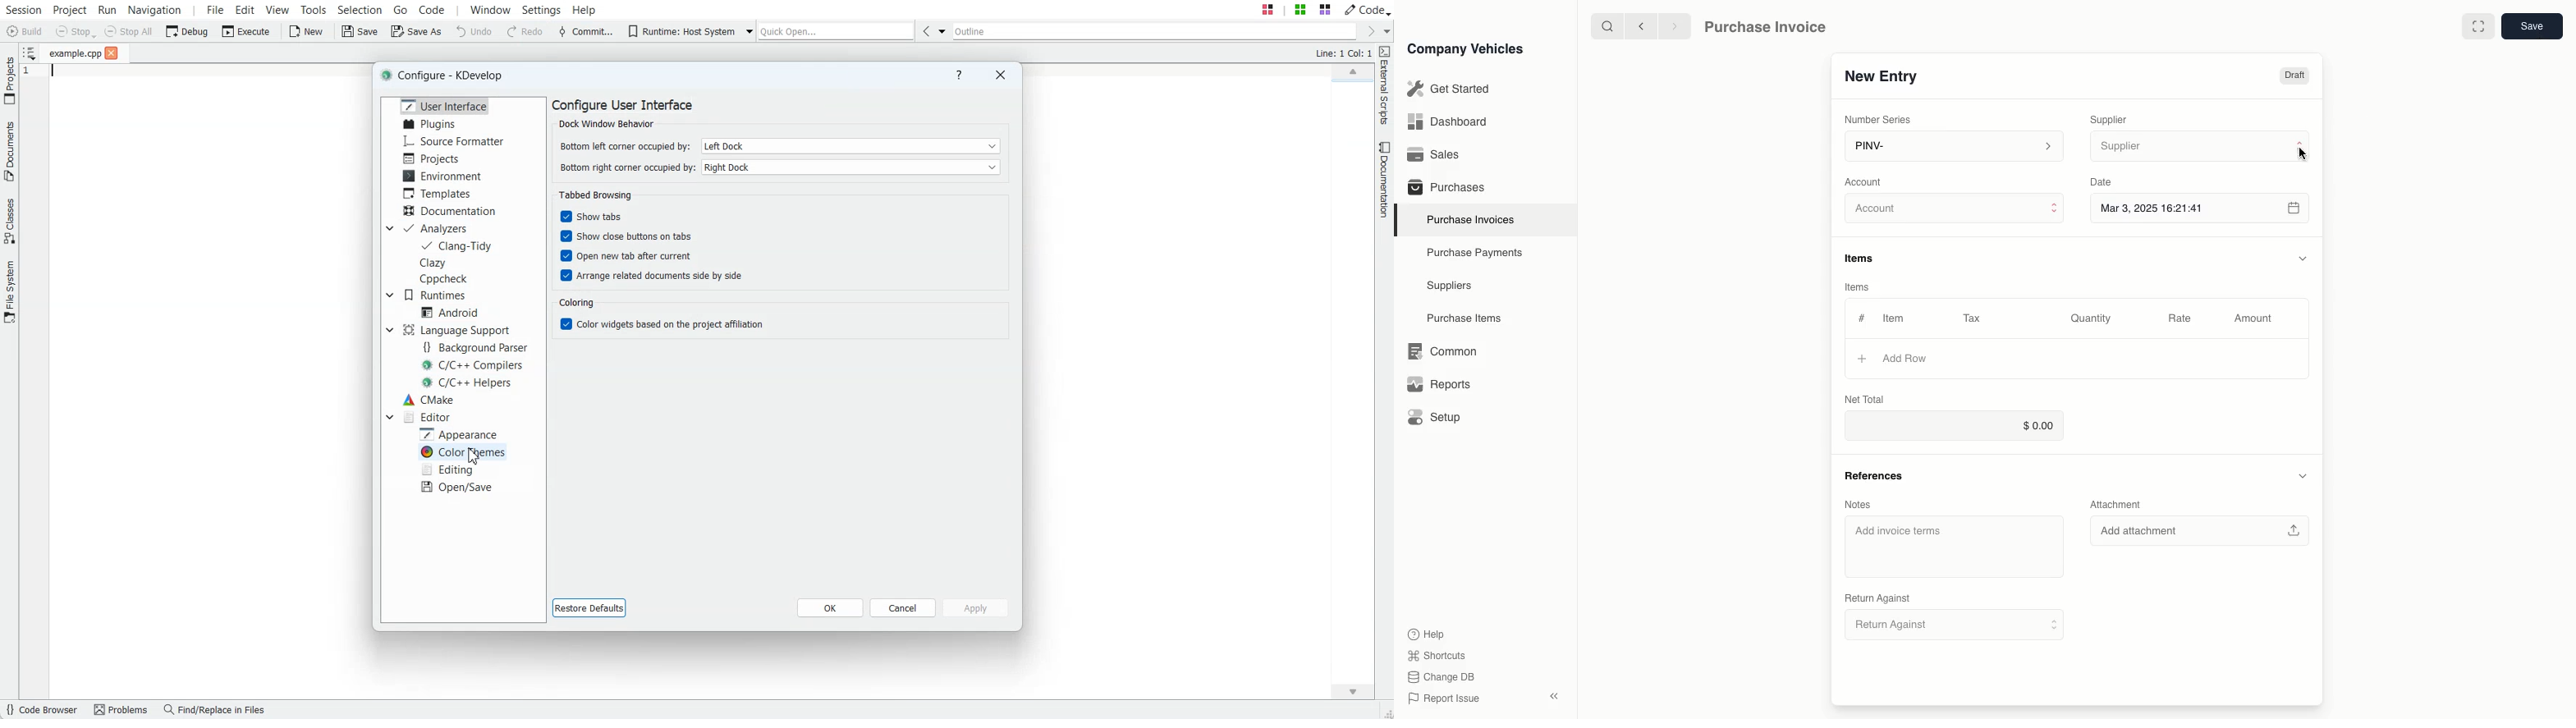  I want to click on Item, so click(1892, 320).